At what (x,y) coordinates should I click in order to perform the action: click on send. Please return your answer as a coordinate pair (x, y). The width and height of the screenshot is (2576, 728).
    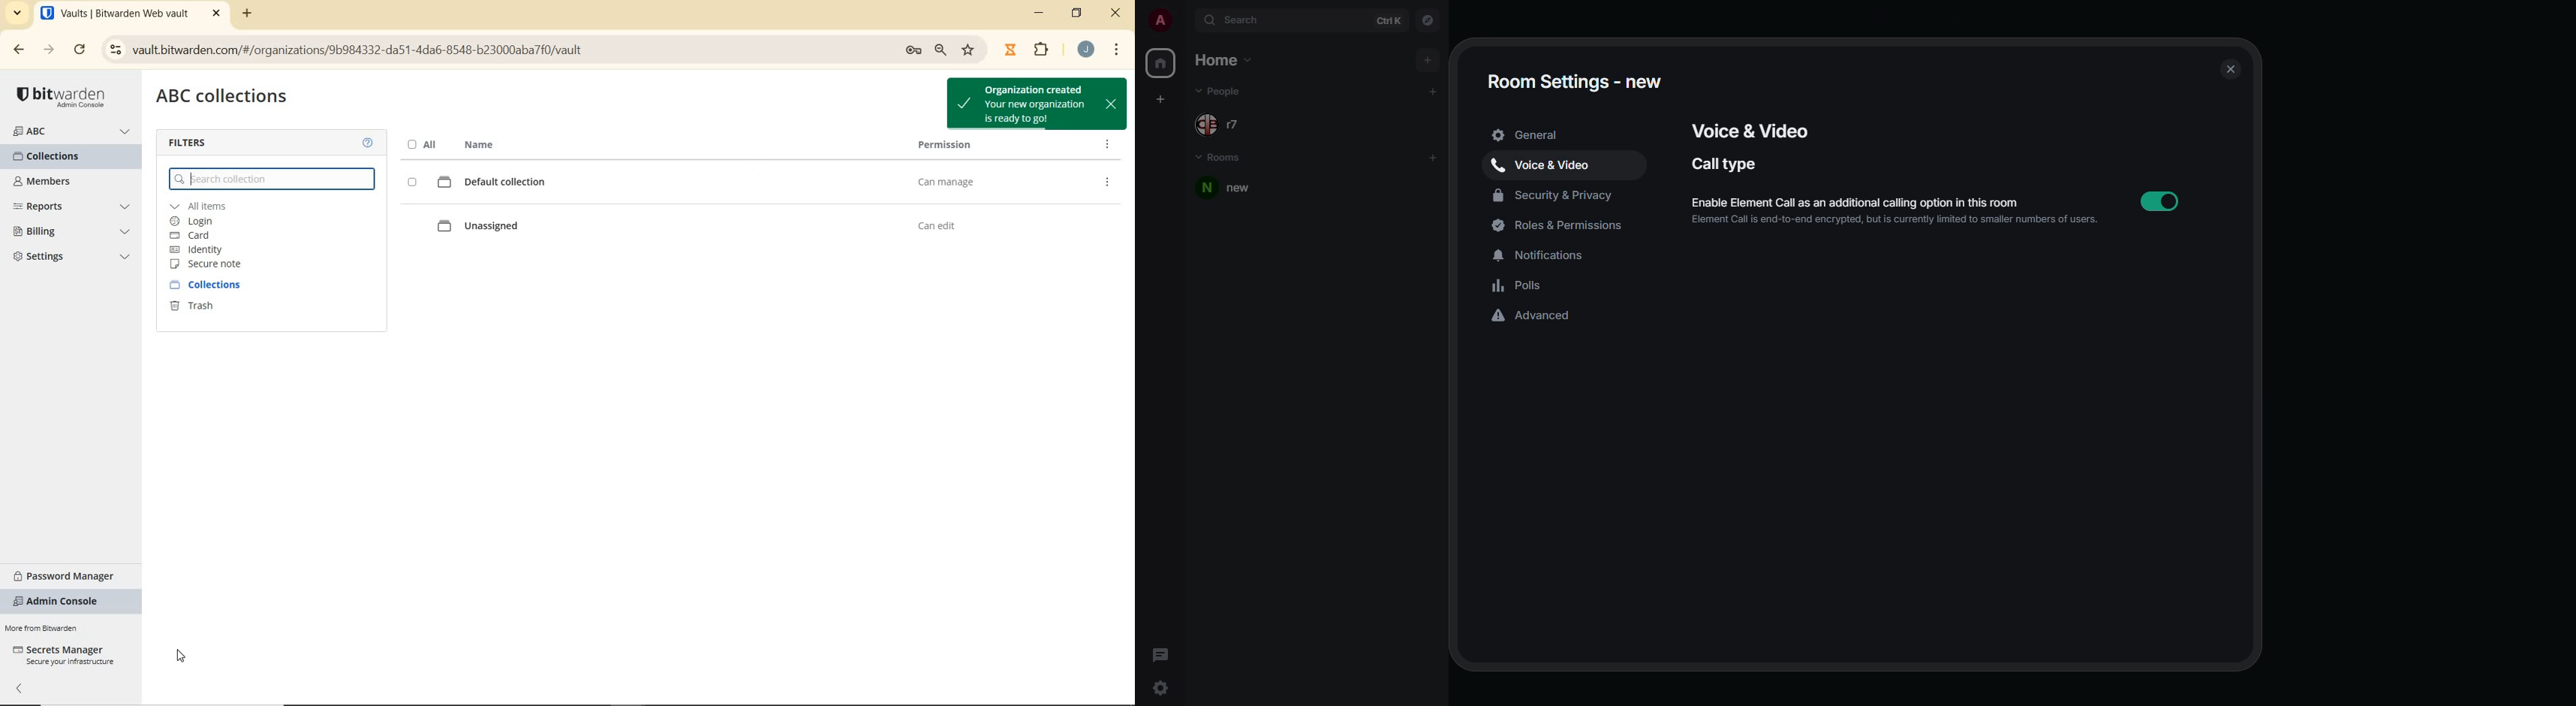
    Looking at the image, I should click on (54, 158).